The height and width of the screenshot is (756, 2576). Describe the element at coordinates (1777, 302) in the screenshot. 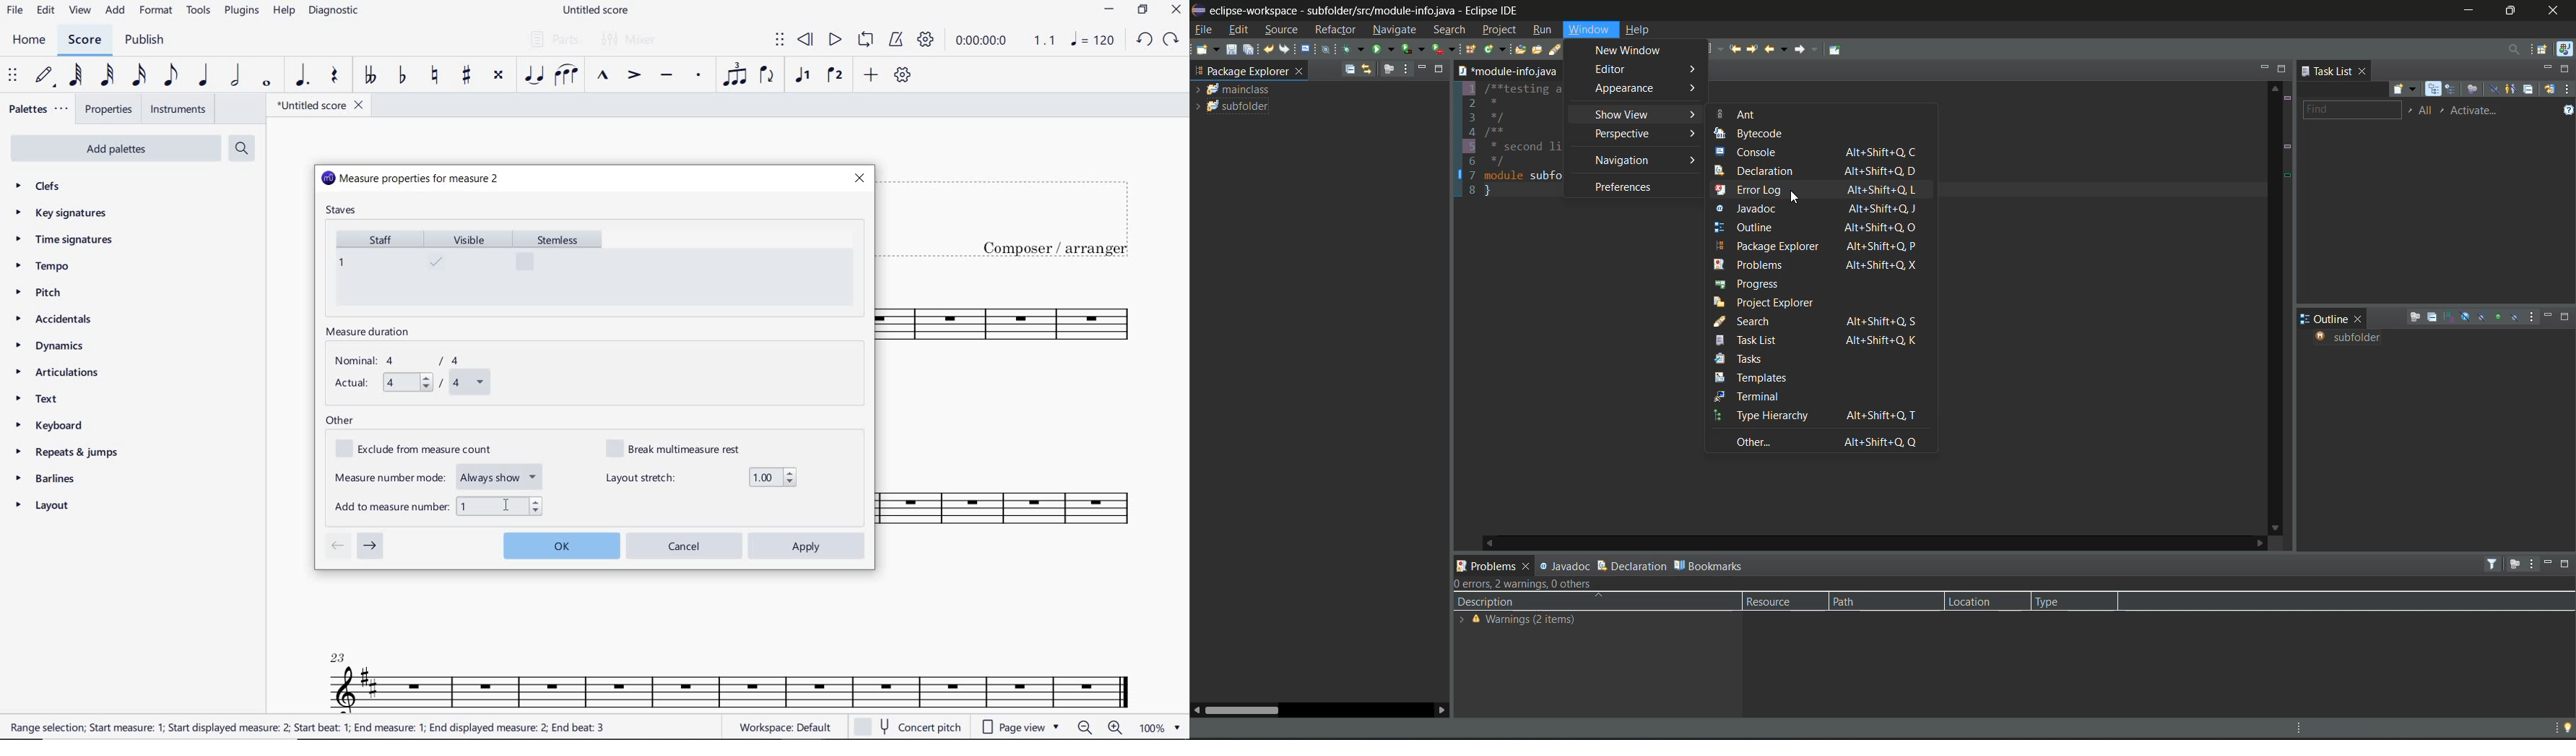

I see `project explorer` at that location.